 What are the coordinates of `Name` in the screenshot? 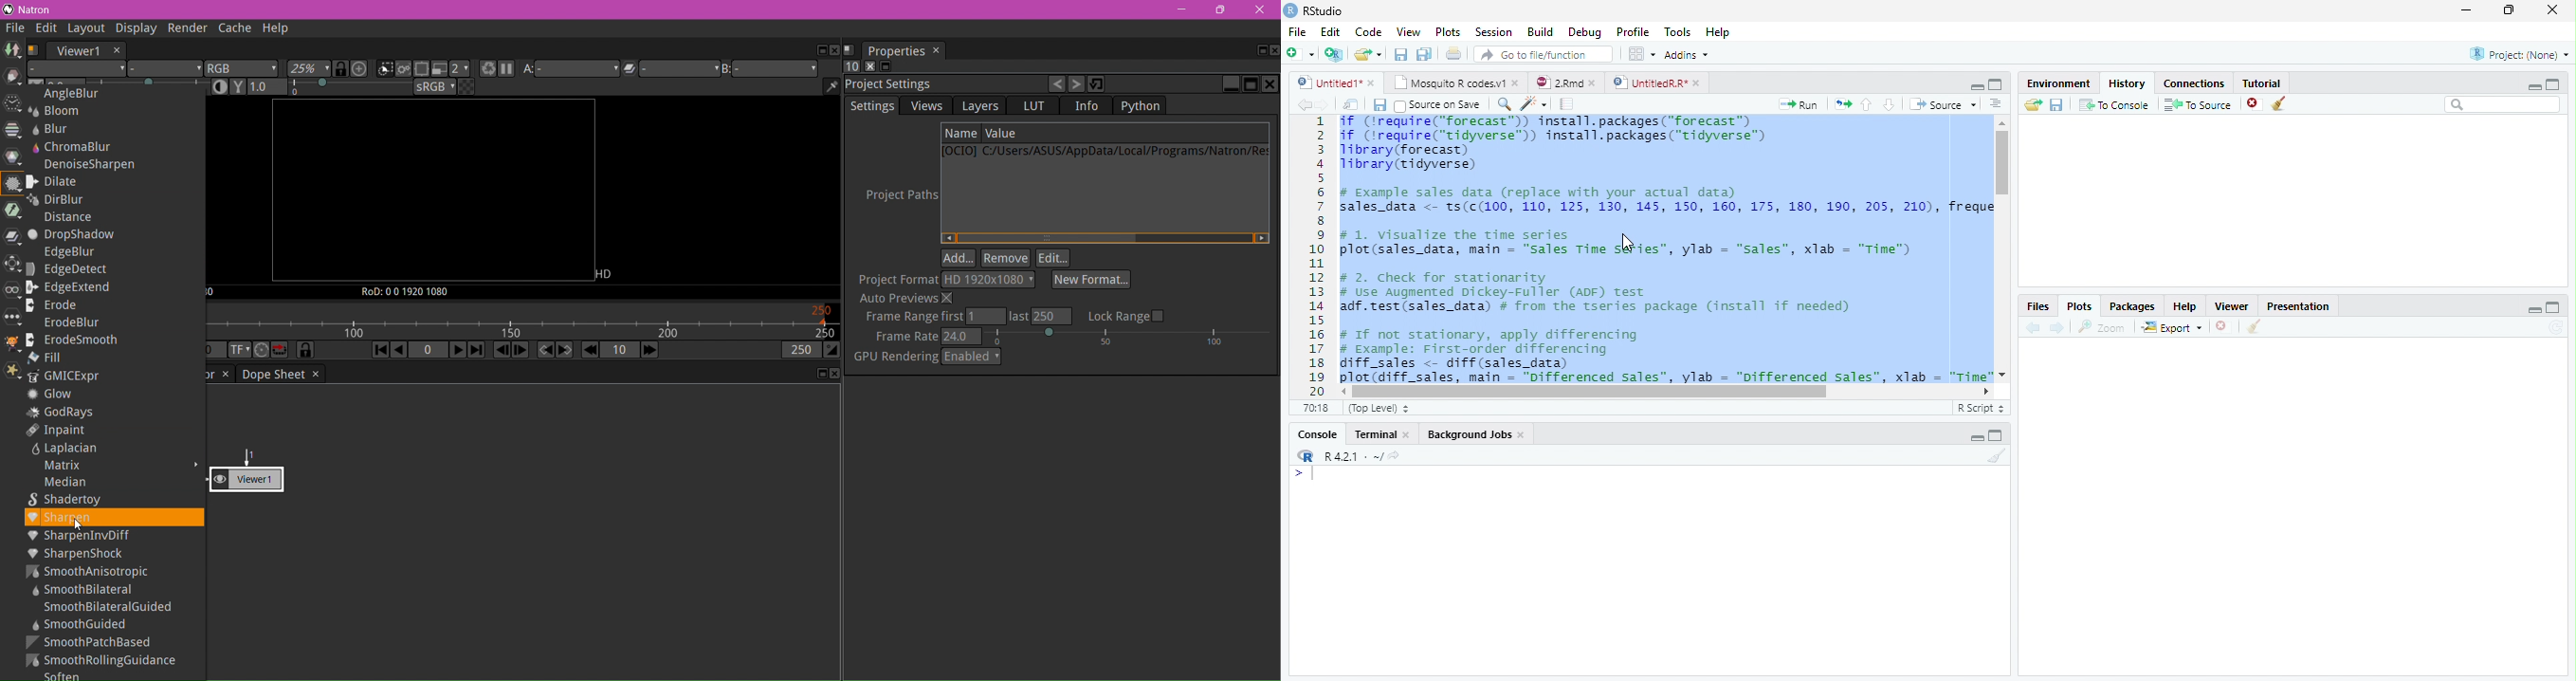 It's located at (962, 134).